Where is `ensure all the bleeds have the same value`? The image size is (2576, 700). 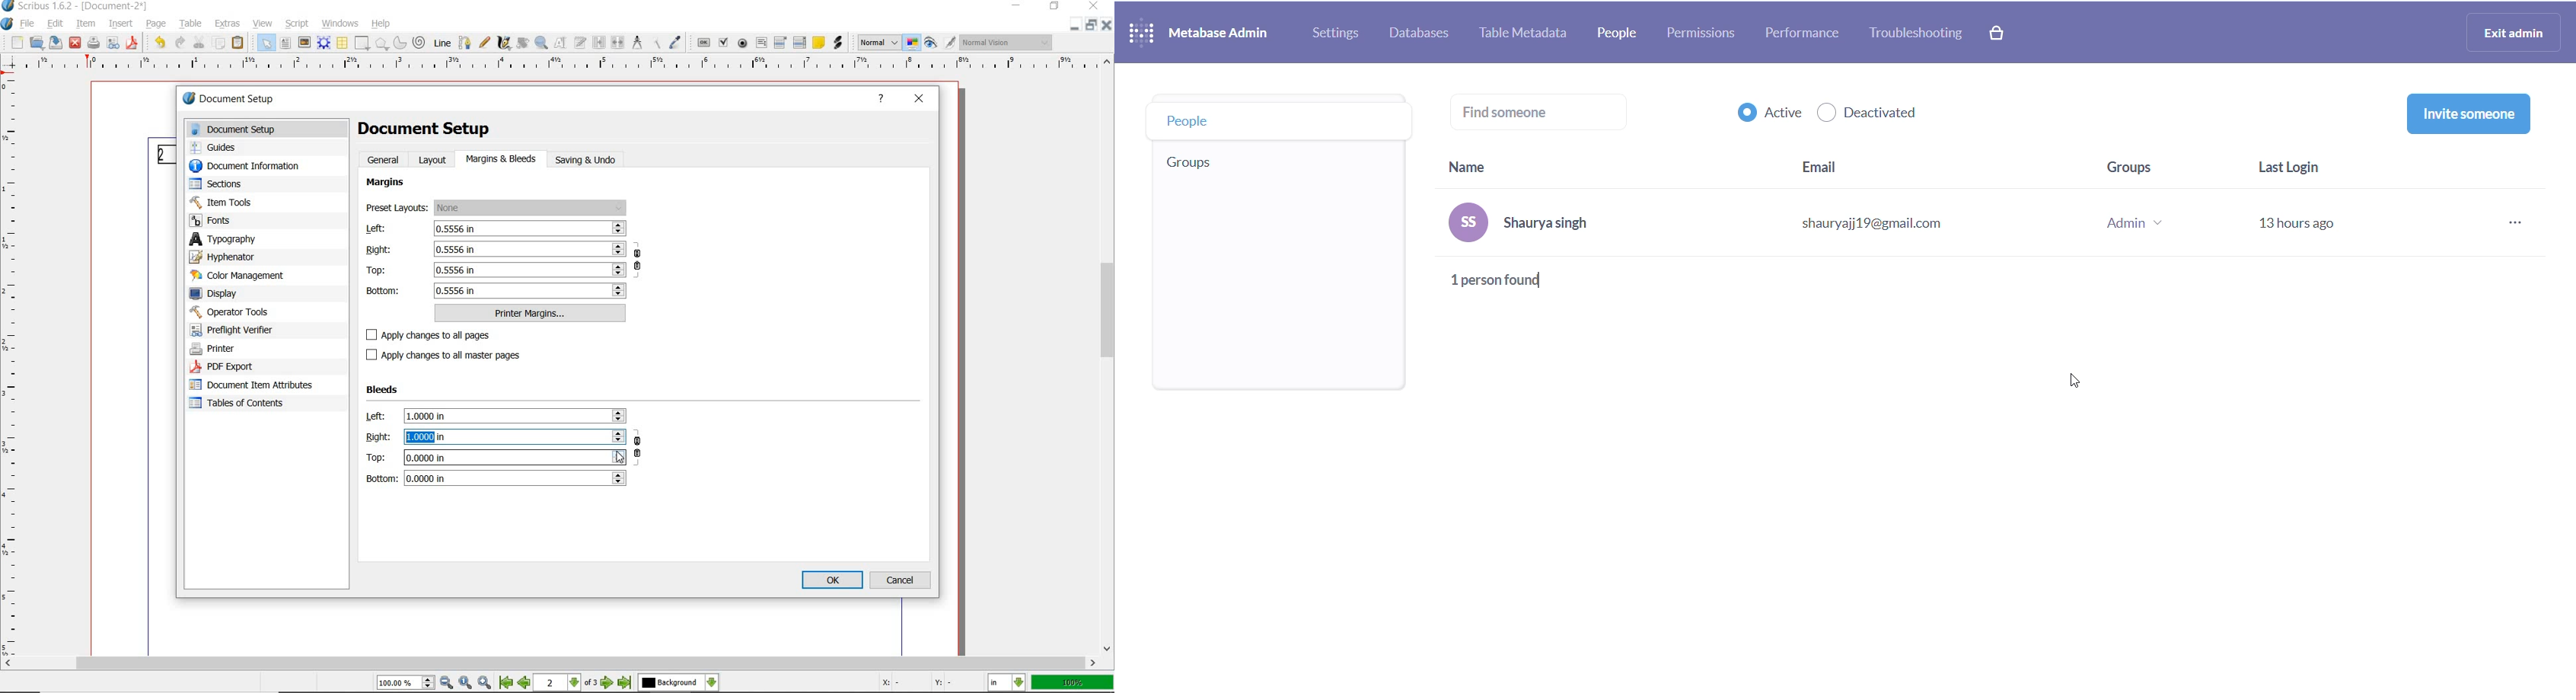 ensure all the bleeds have the same value is located at coordinates (638, 451).